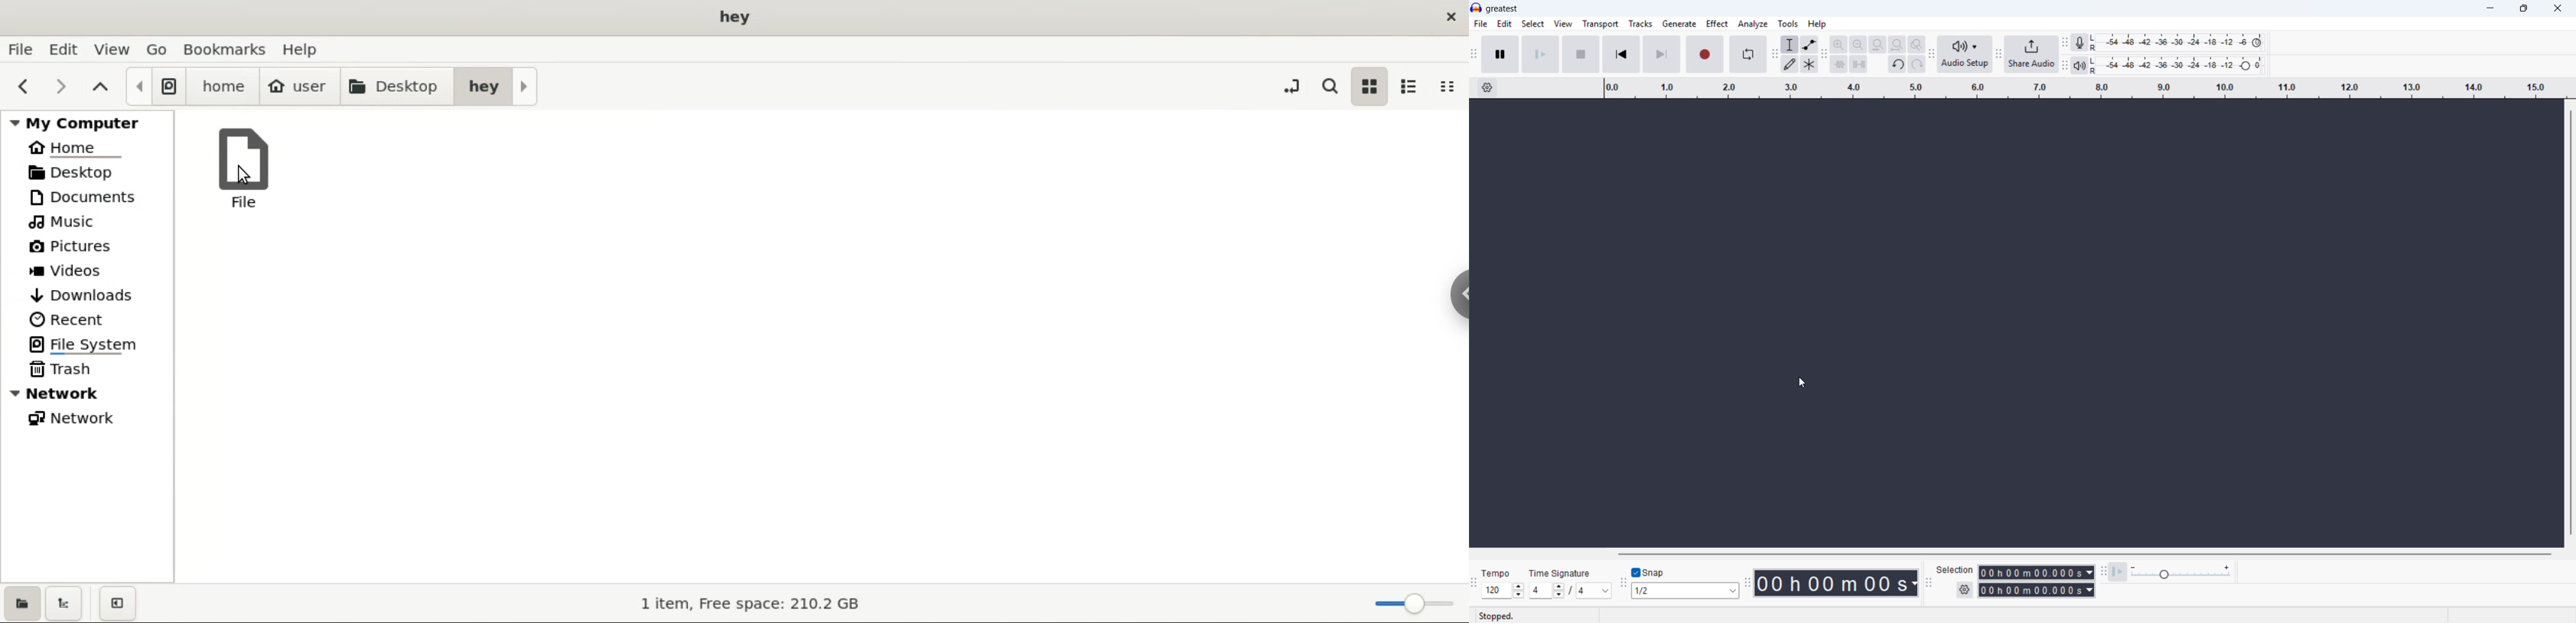 This screenshot has height=644, width=2576. What do you see at coordinates (1790, 44) in the screenshot?
I see `Selection tool ` at bounding box center [1790, 44].